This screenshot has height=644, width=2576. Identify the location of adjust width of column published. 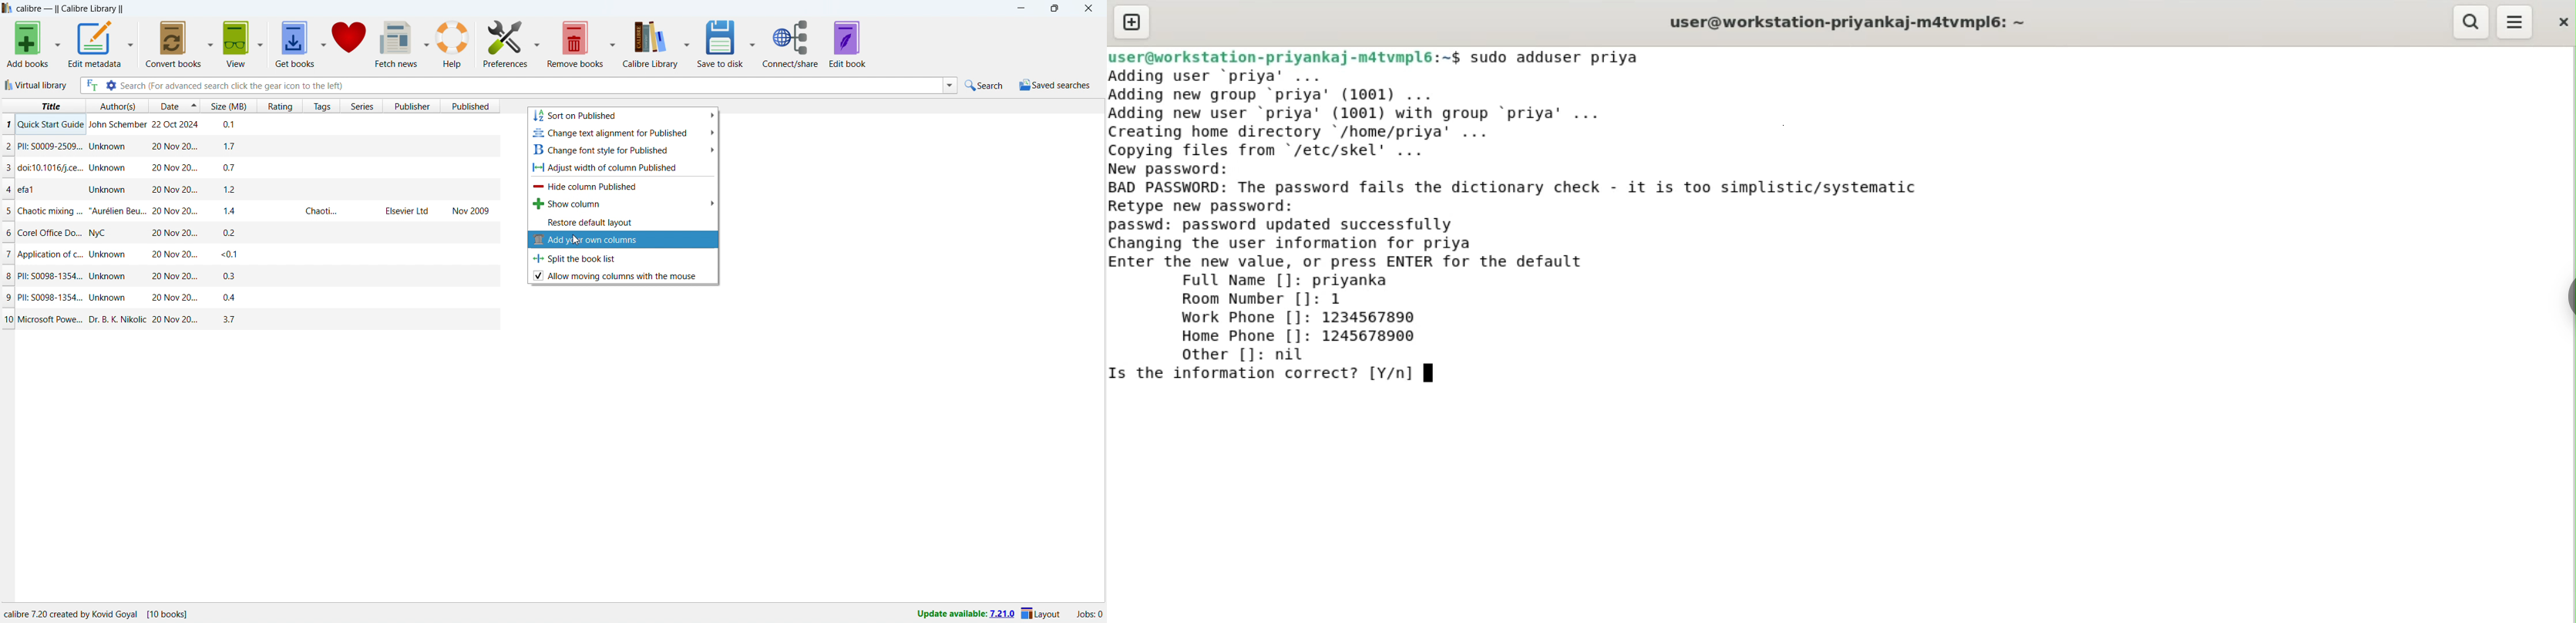
(624, 167).